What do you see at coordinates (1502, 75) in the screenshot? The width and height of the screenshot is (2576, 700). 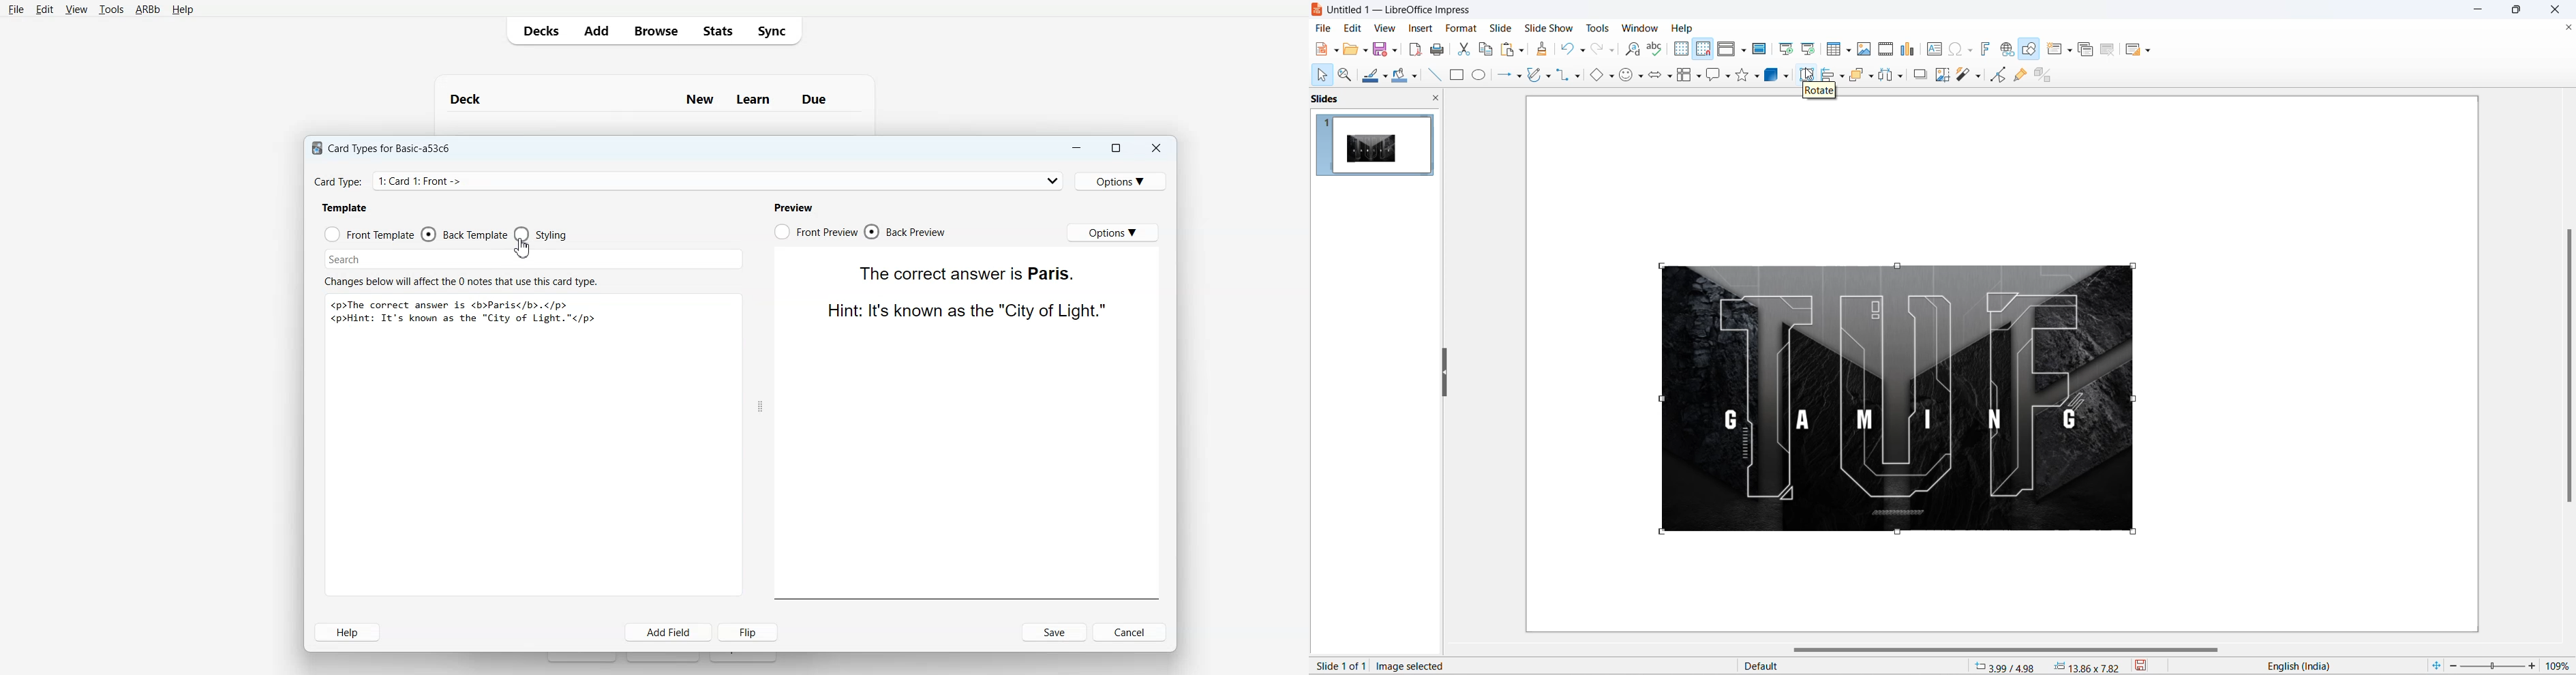 I see `line and arrows` at bounding box center [1502, 75].